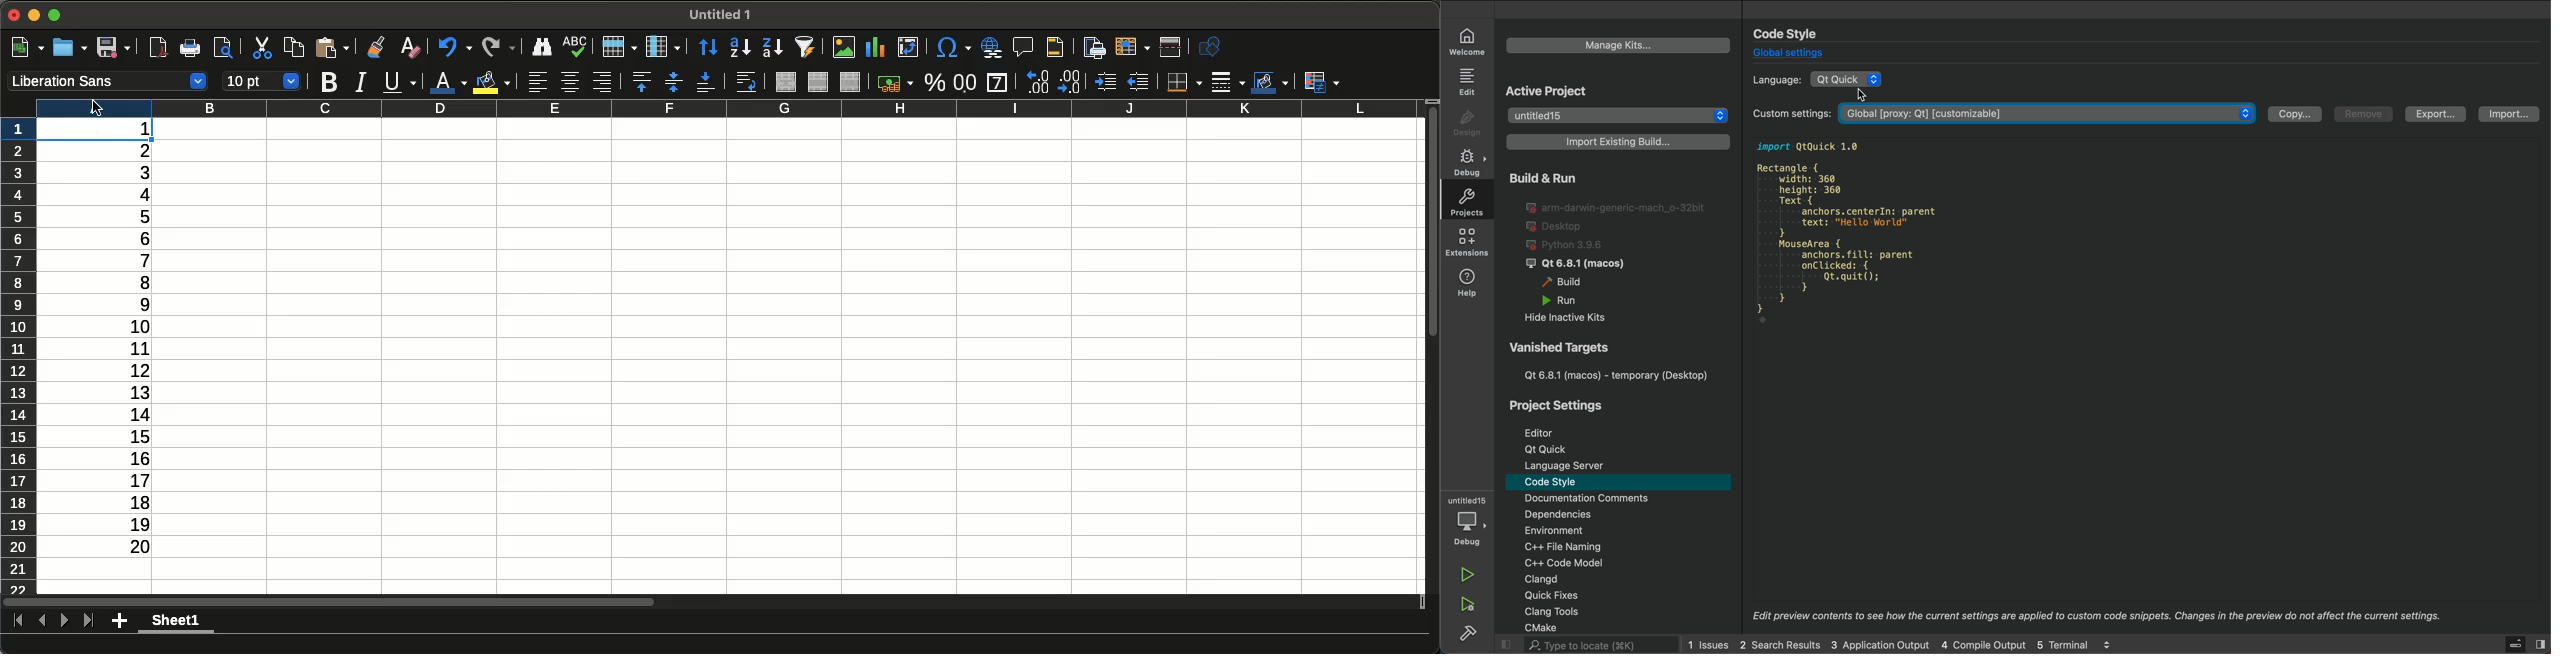 The height and width of the screenshot is (672, 2576). I want to click on Column, so click(661, 46).